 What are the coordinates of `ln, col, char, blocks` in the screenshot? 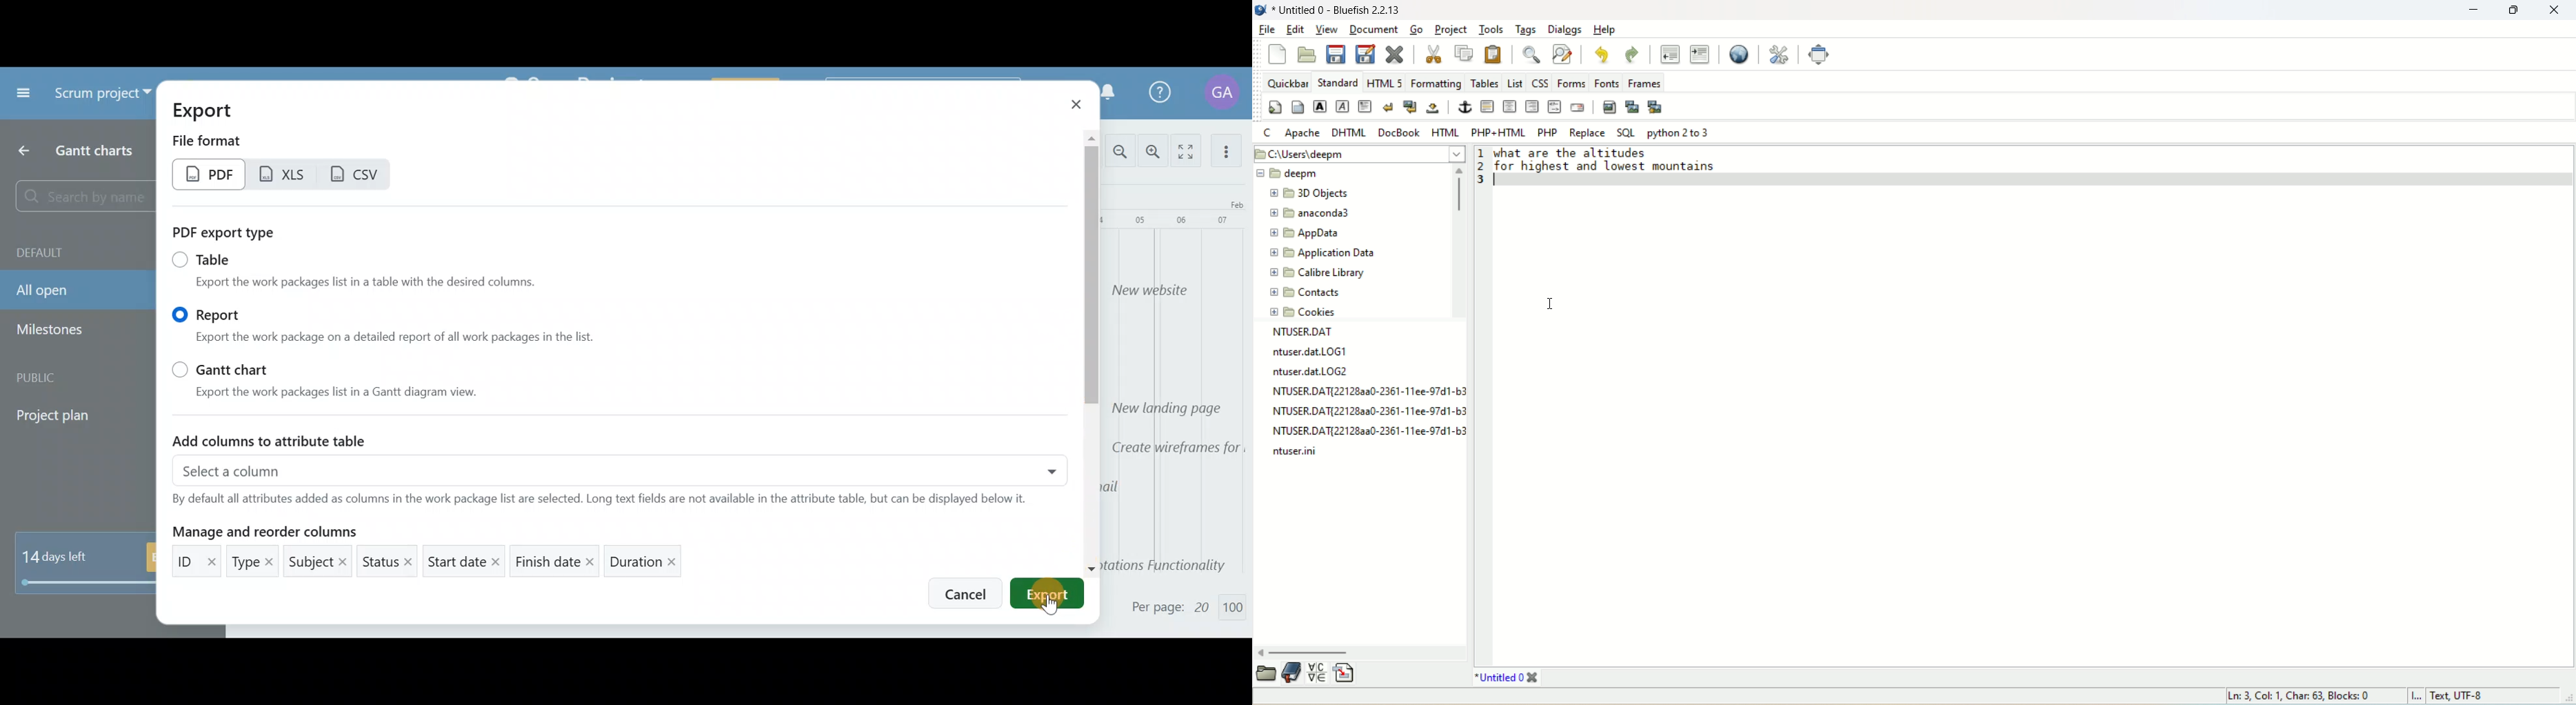 It's located at (2300, 696).